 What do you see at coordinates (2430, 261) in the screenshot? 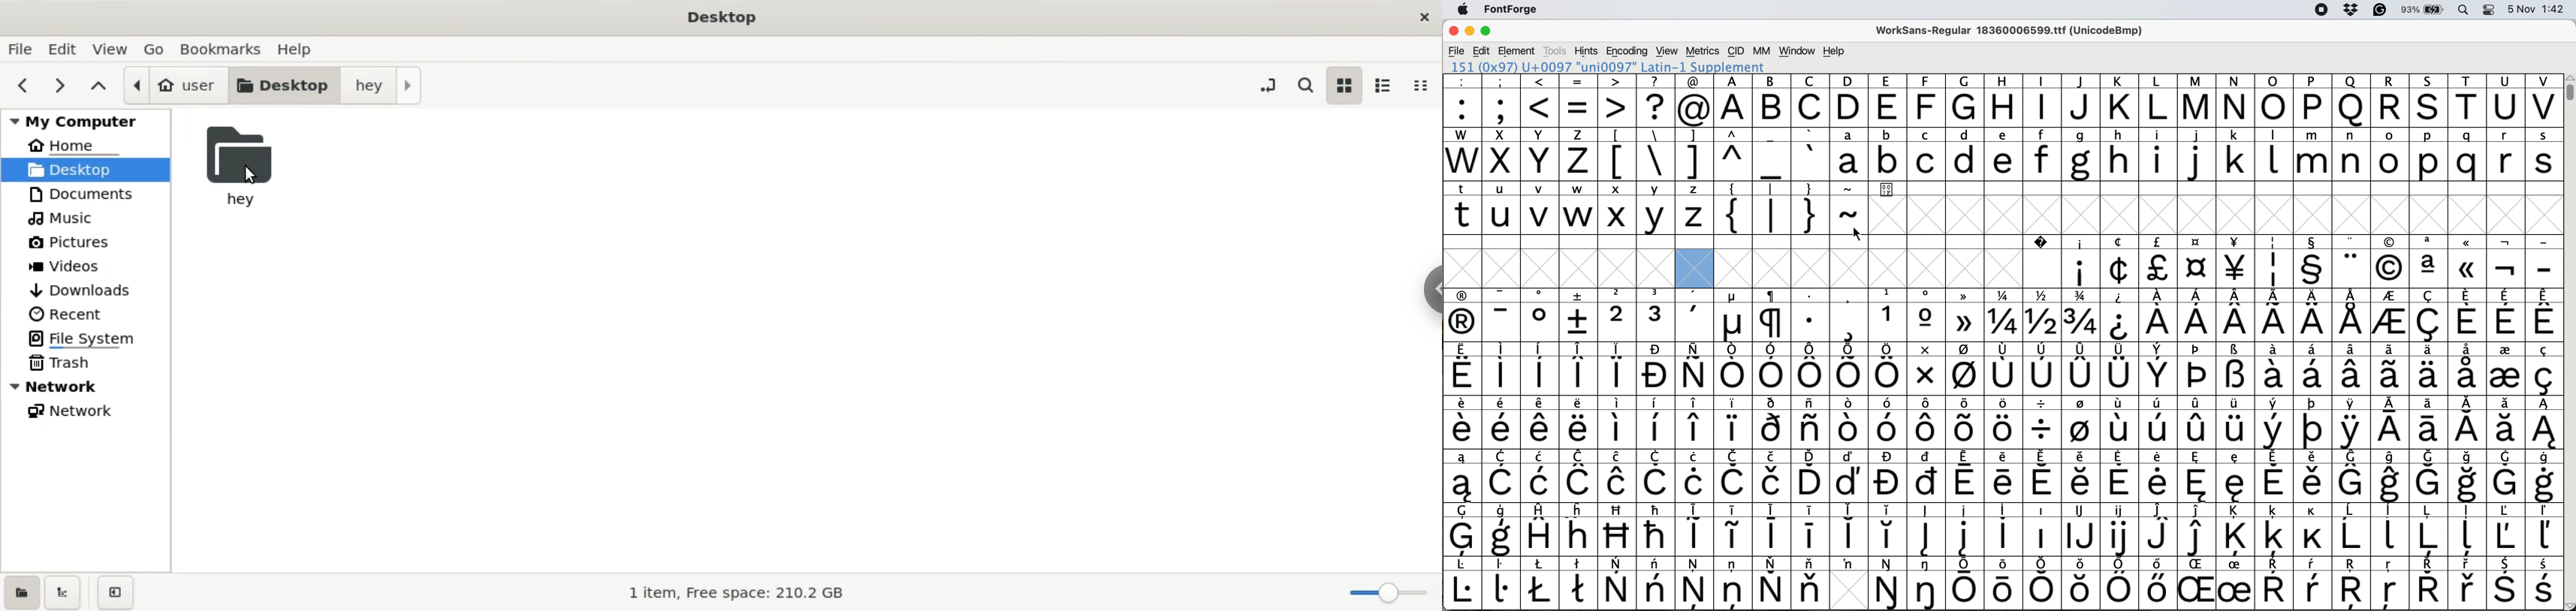
I see `symbol` at bounding box center [2430, 261].